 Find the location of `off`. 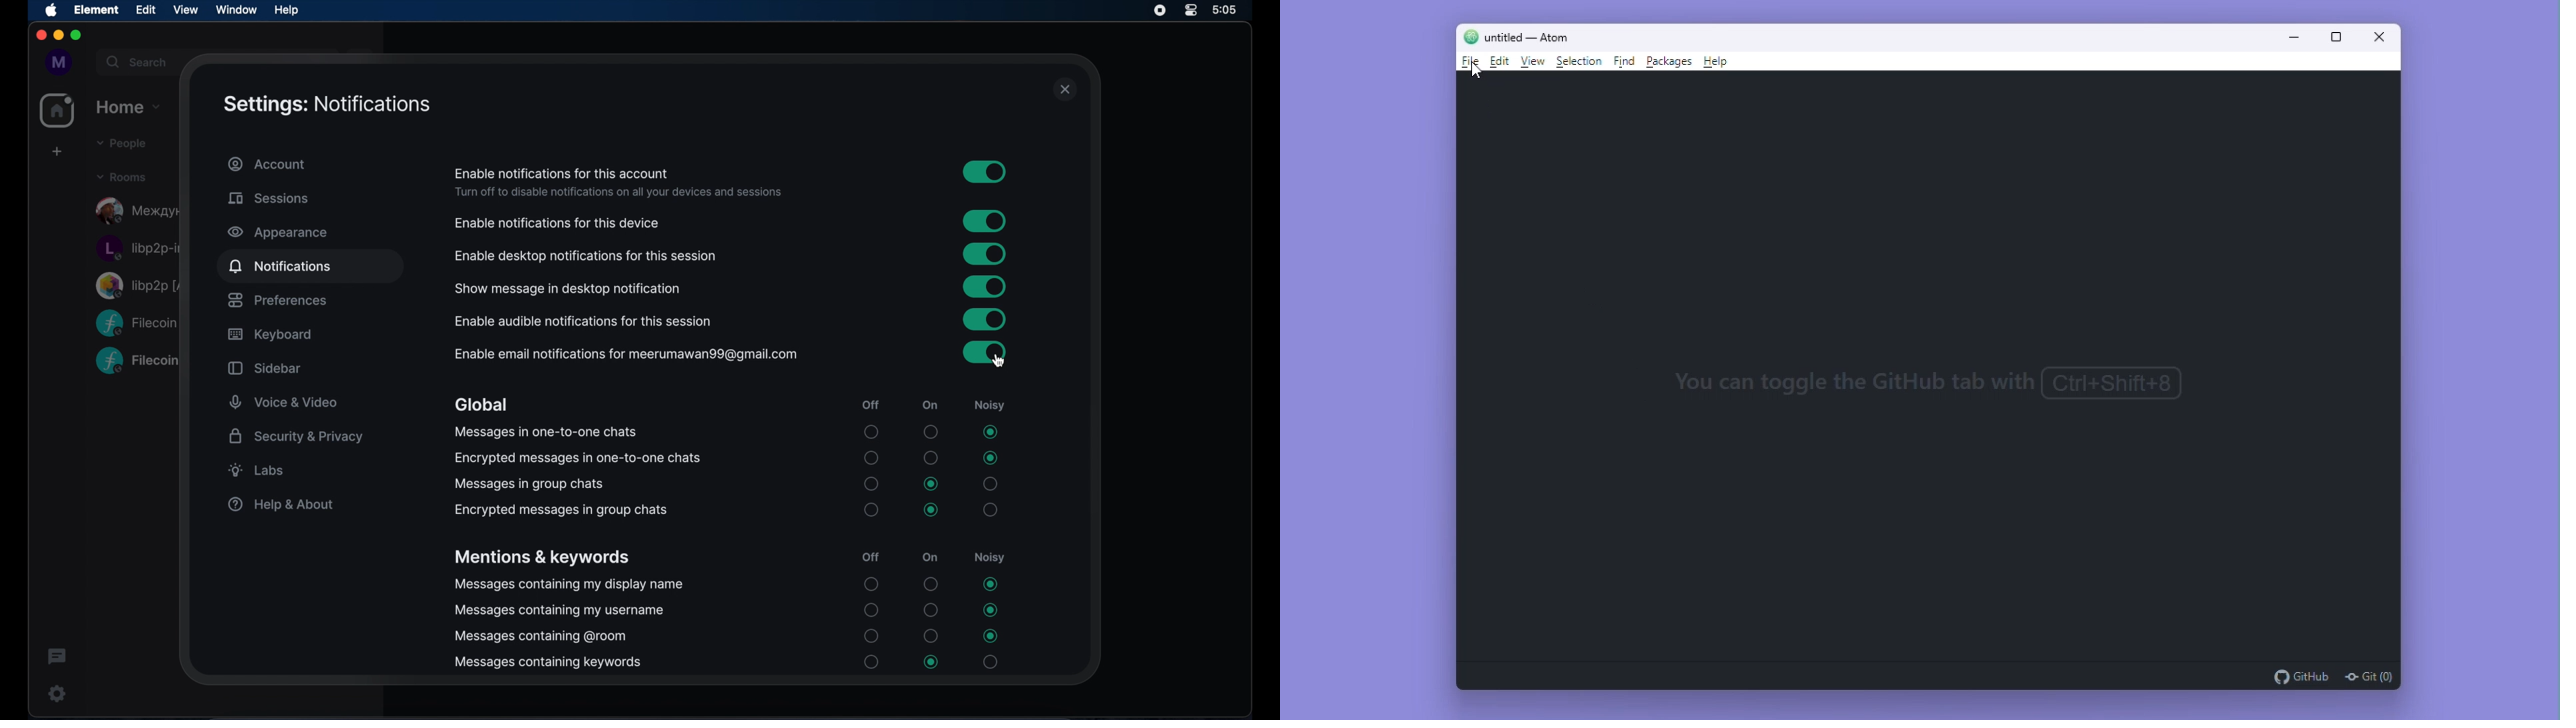

off is located at coordinates (869, 405).